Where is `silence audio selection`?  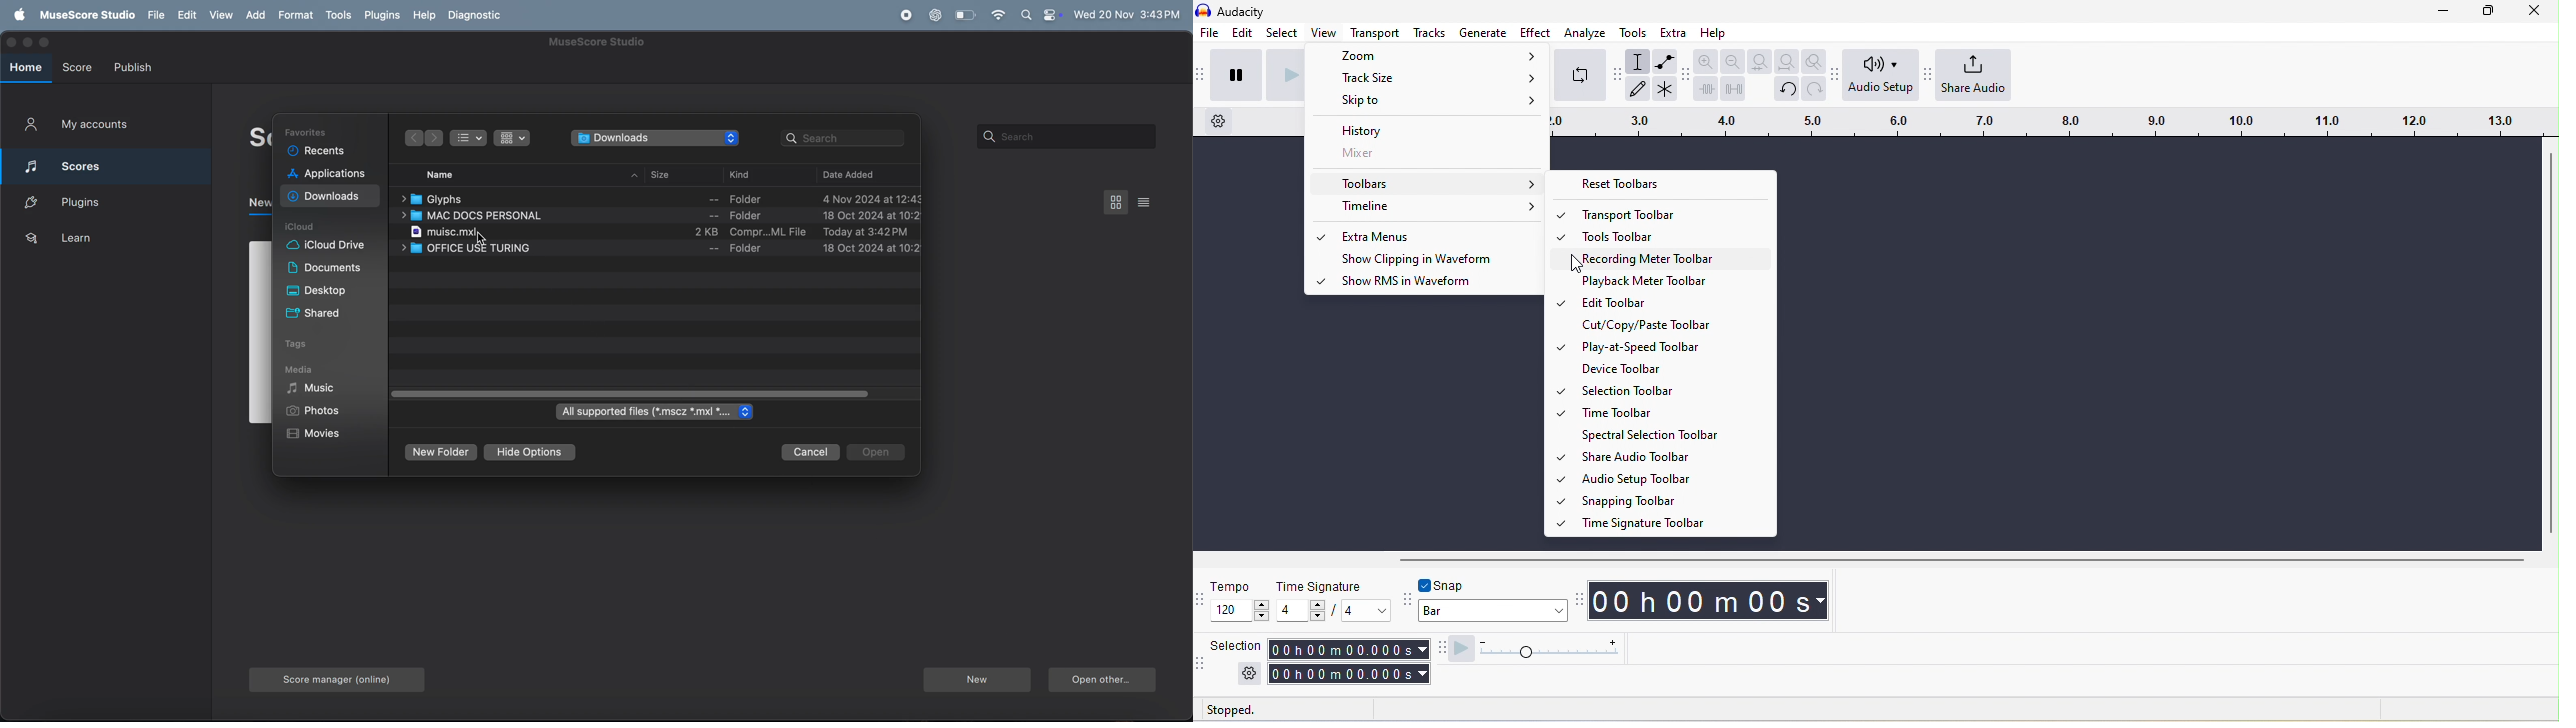
silence audio selection is located at coordinates (1733, 89).